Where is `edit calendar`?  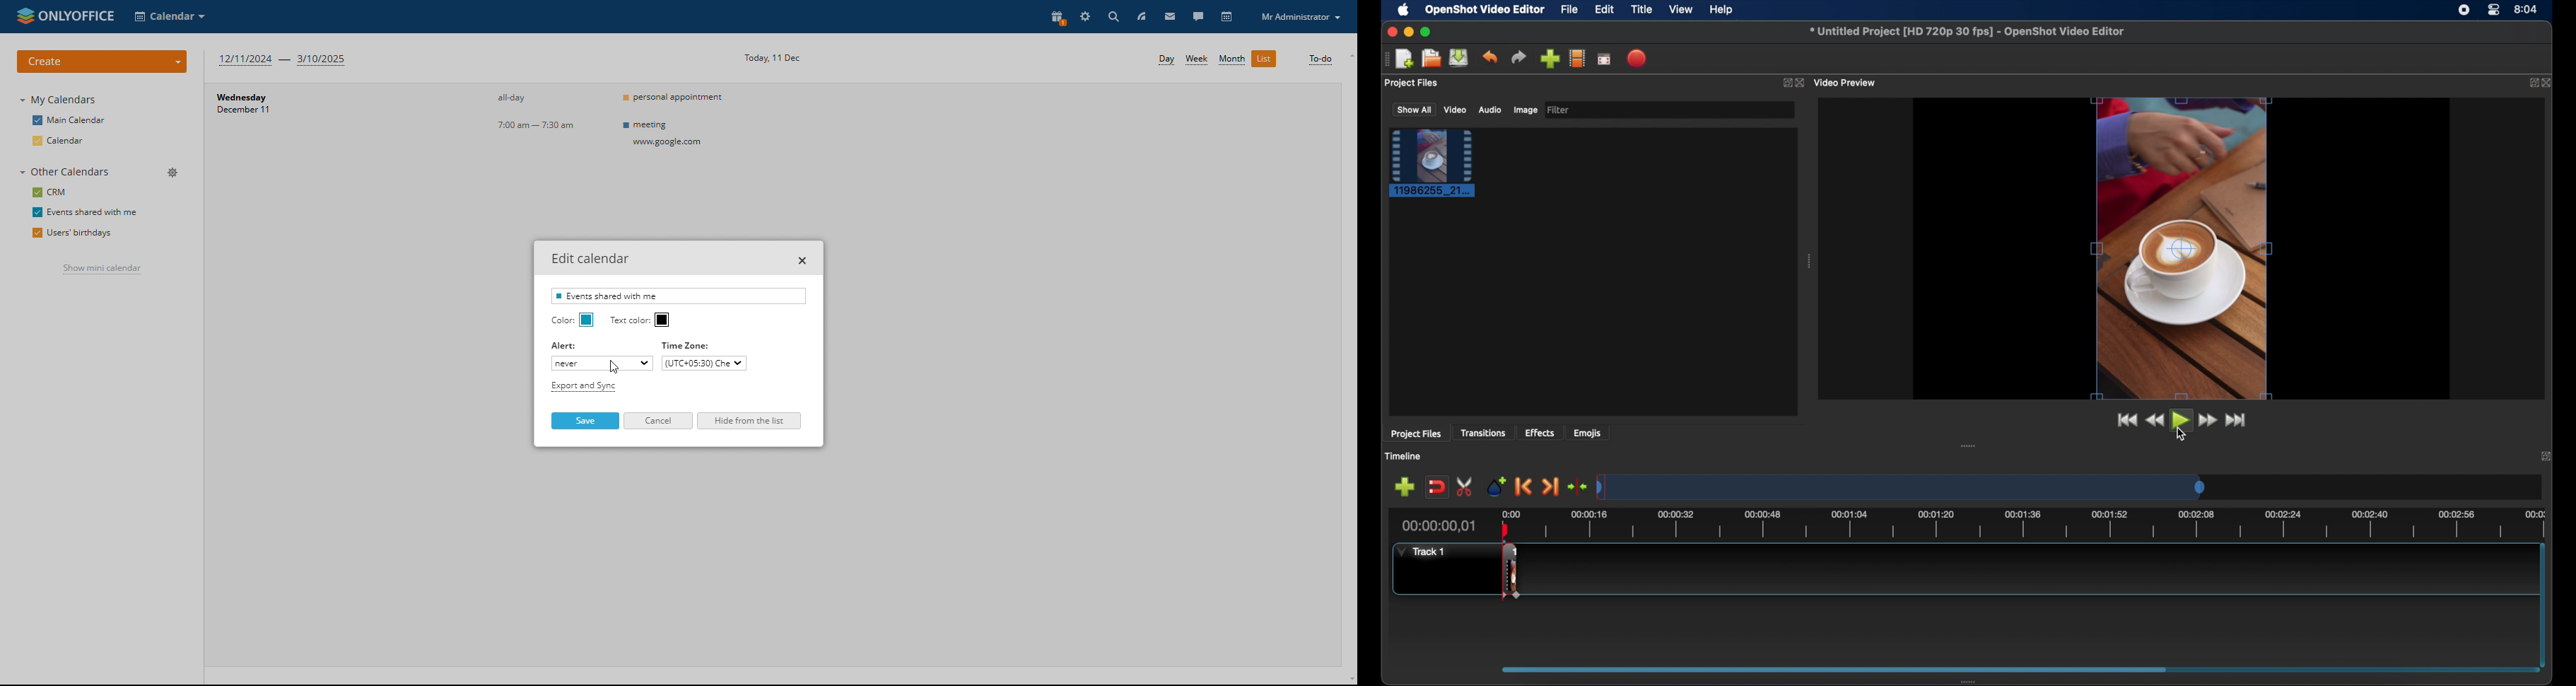
edit calendar is located at coordinates (173, 211).